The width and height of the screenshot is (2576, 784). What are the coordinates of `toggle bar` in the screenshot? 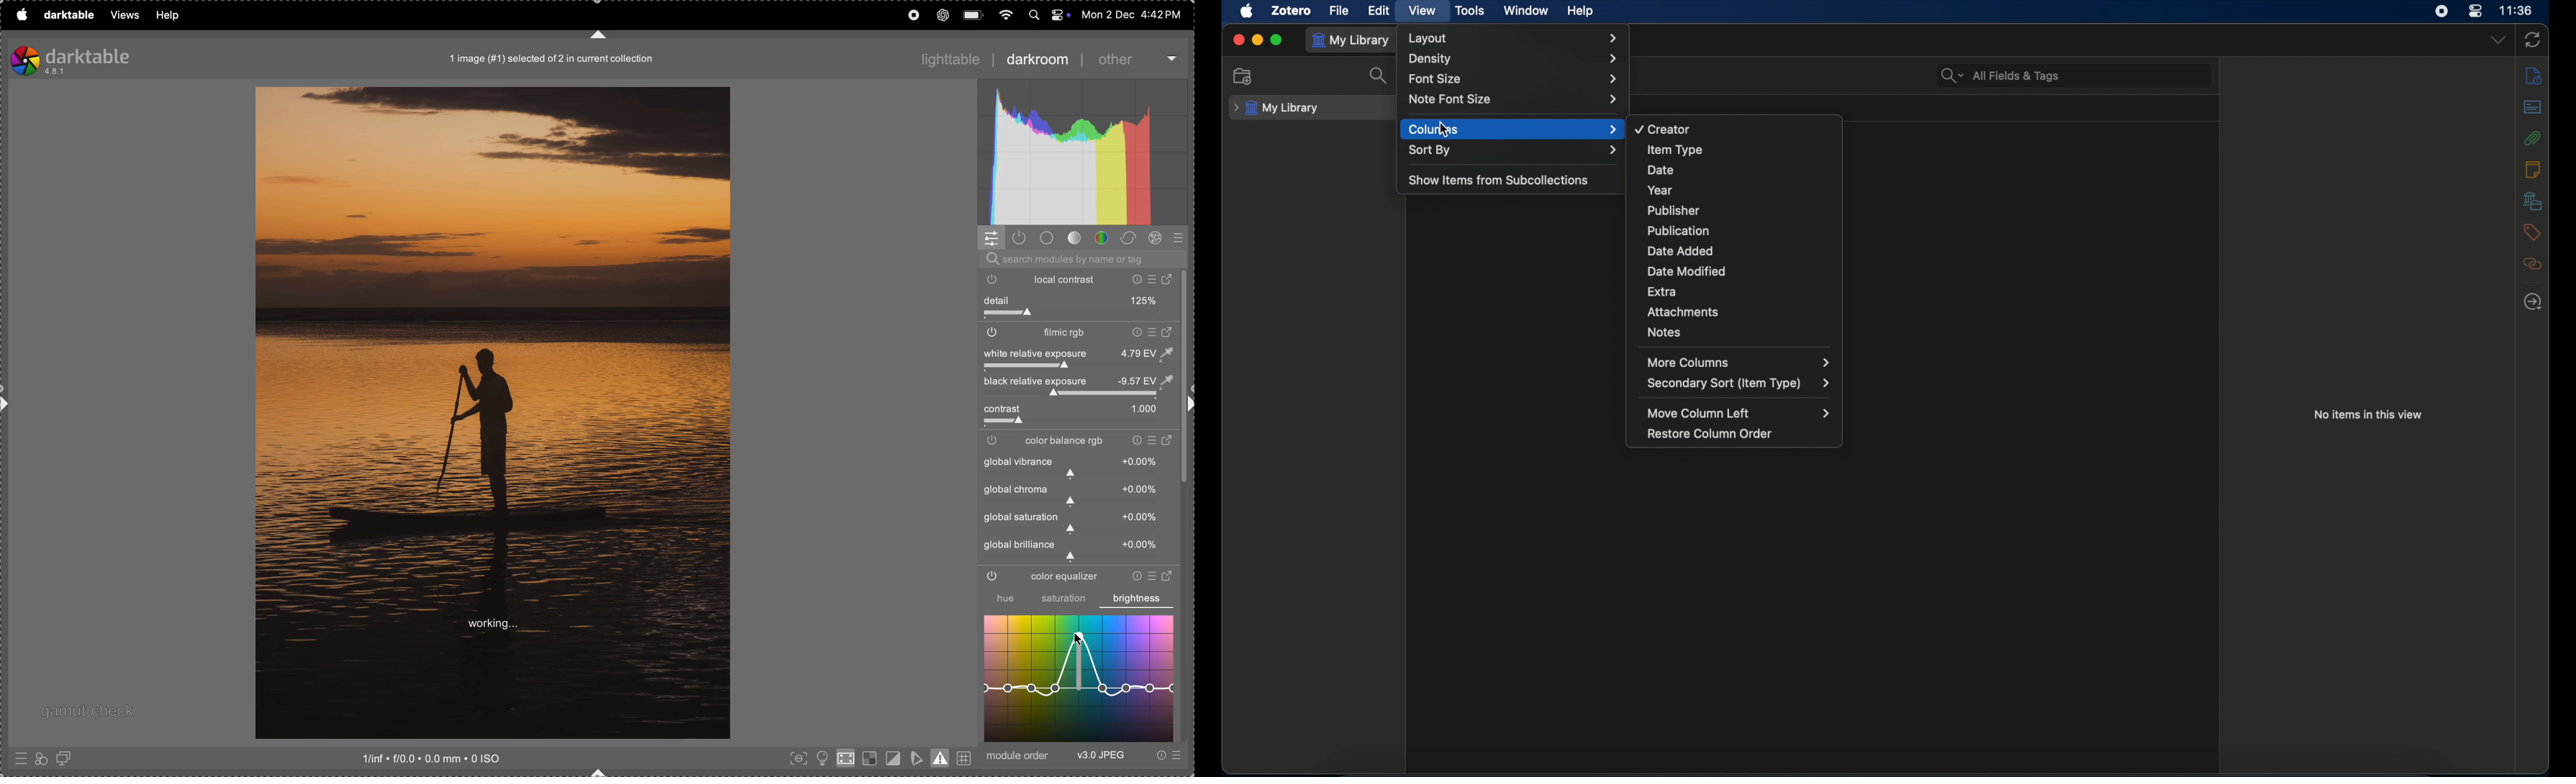 It's located at (1079, 423).